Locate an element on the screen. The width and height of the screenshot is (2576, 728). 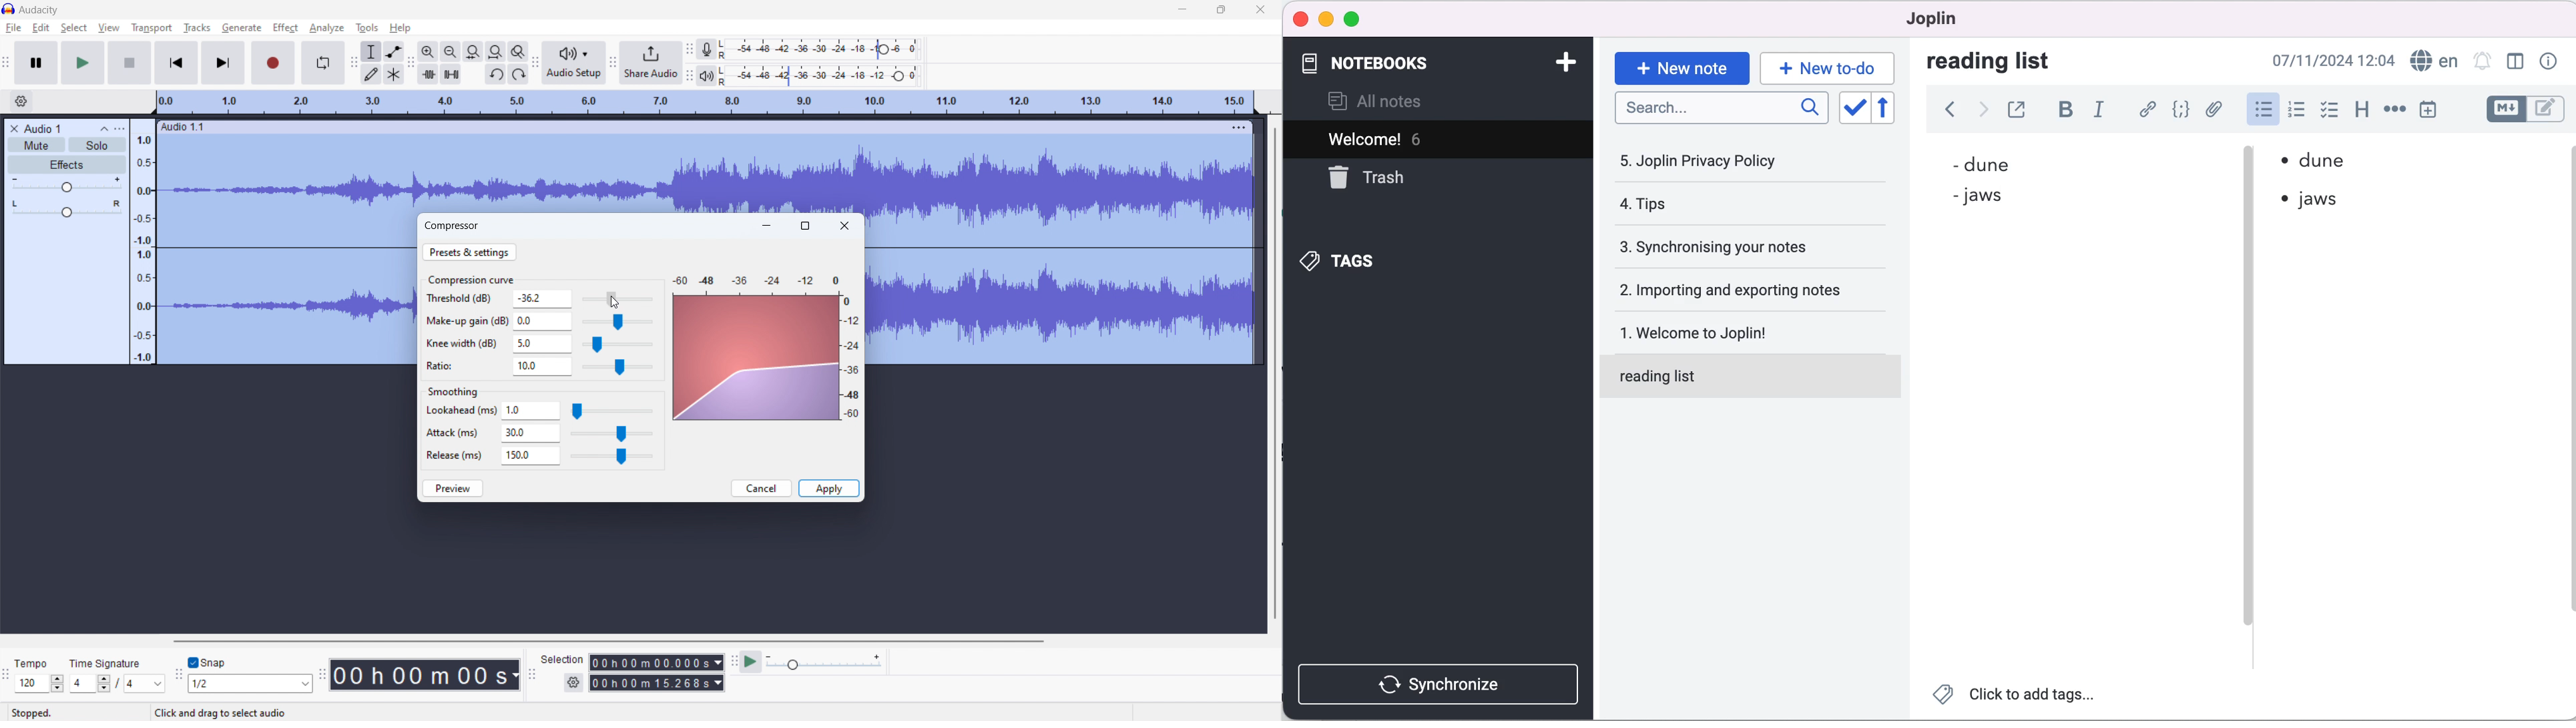
toggle editors is located at coordinates (2521, 109).